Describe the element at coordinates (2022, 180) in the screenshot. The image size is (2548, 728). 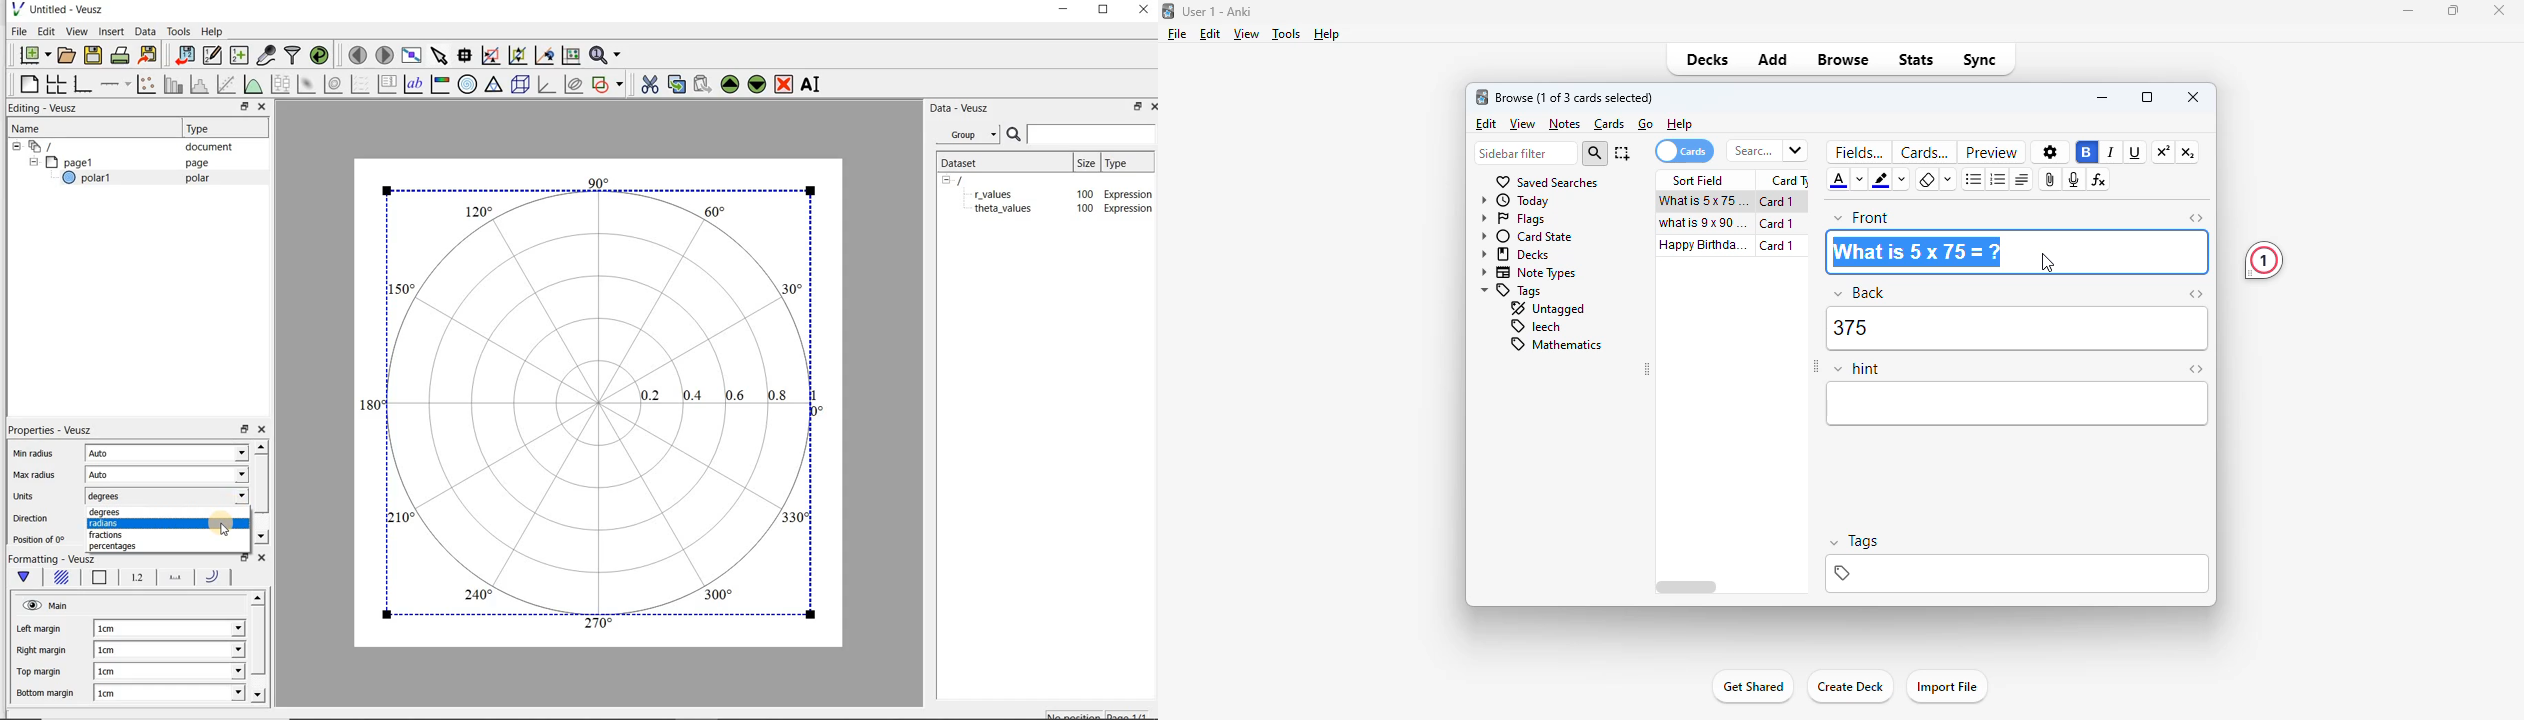
I see `alignment` at that location.